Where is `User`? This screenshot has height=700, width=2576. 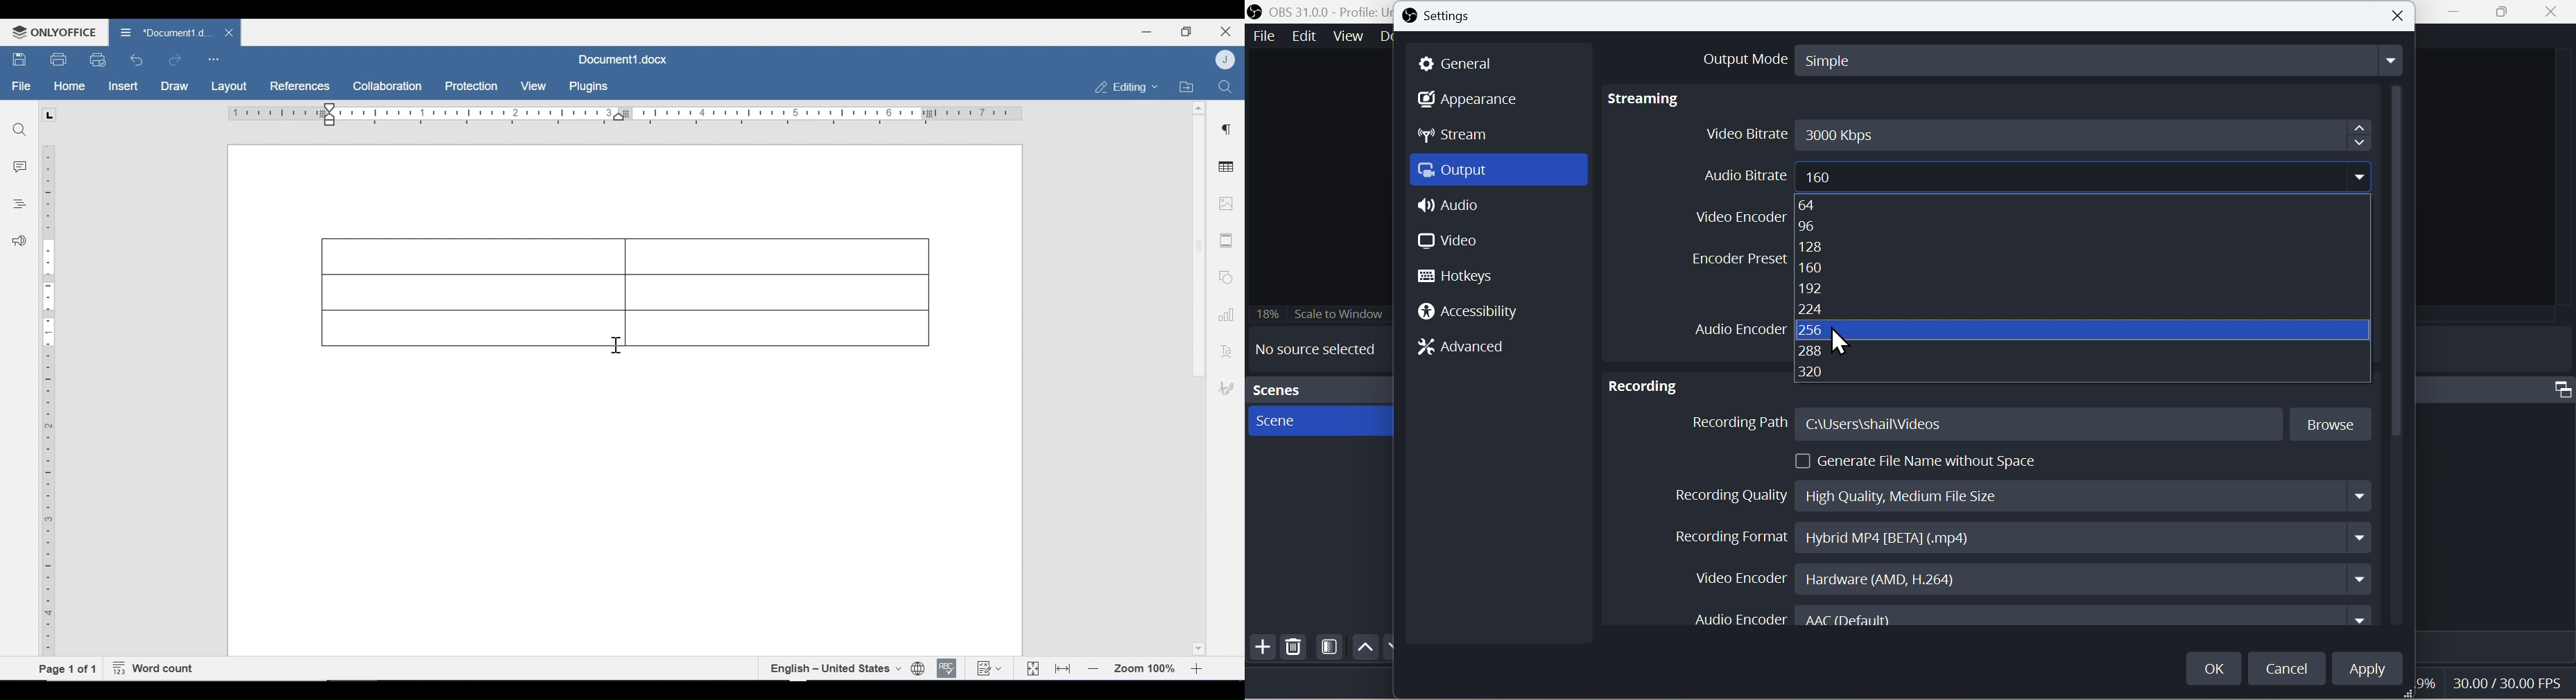
User is located at coordinates (1227, 59).